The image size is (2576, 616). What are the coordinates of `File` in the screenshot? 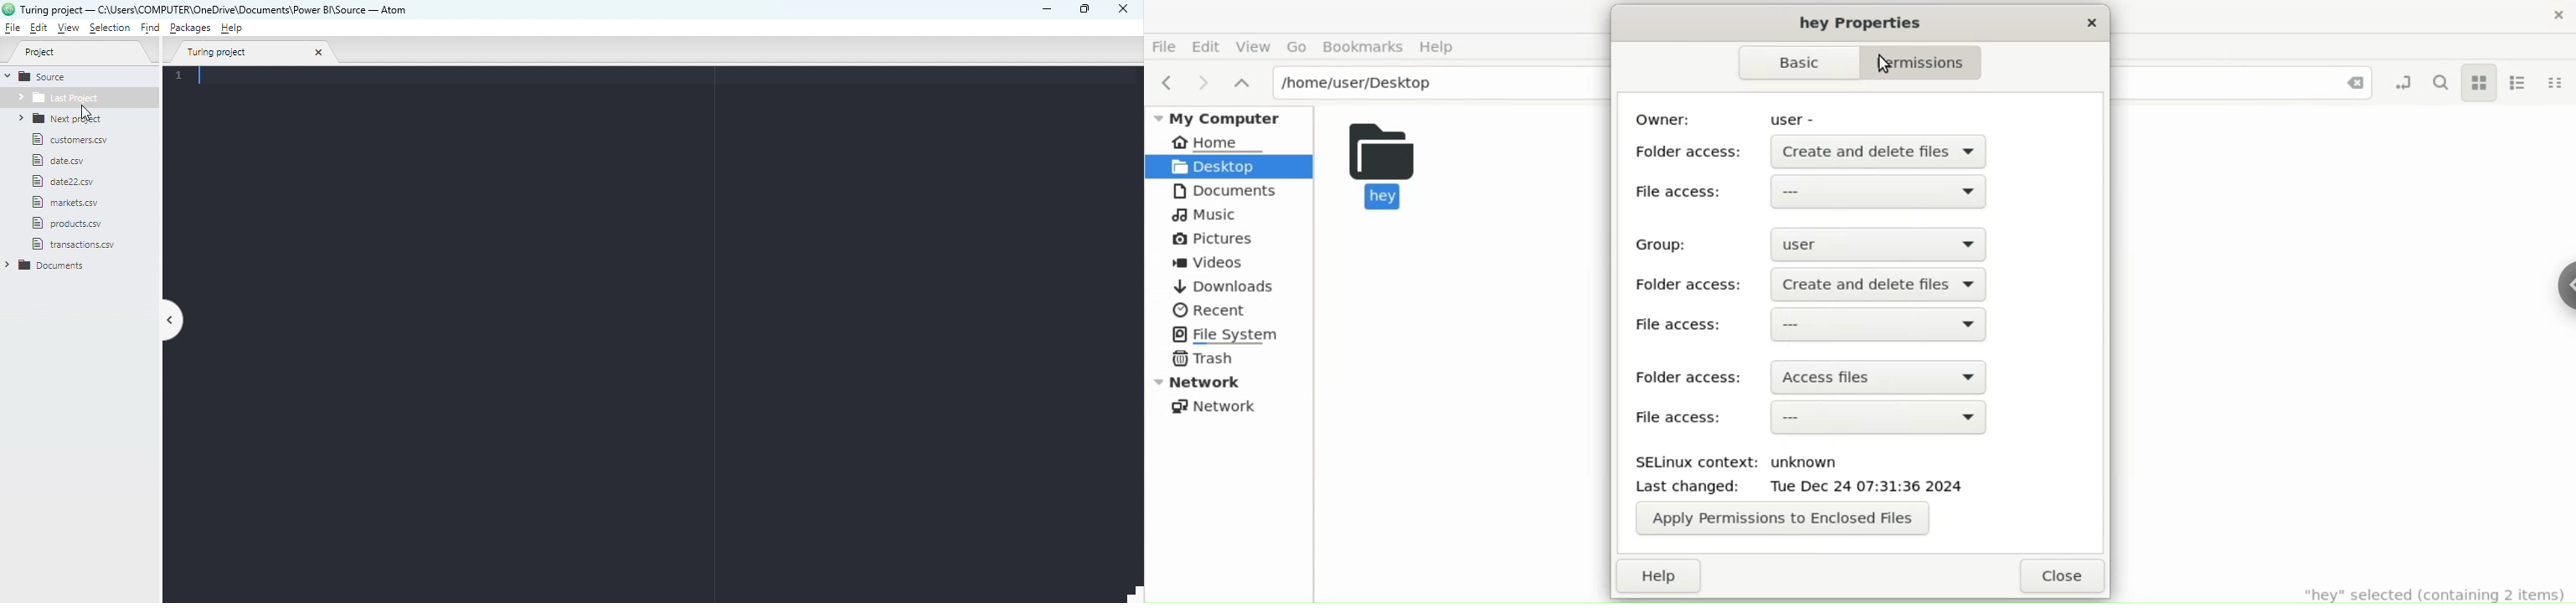 It's located at (1164, 46).